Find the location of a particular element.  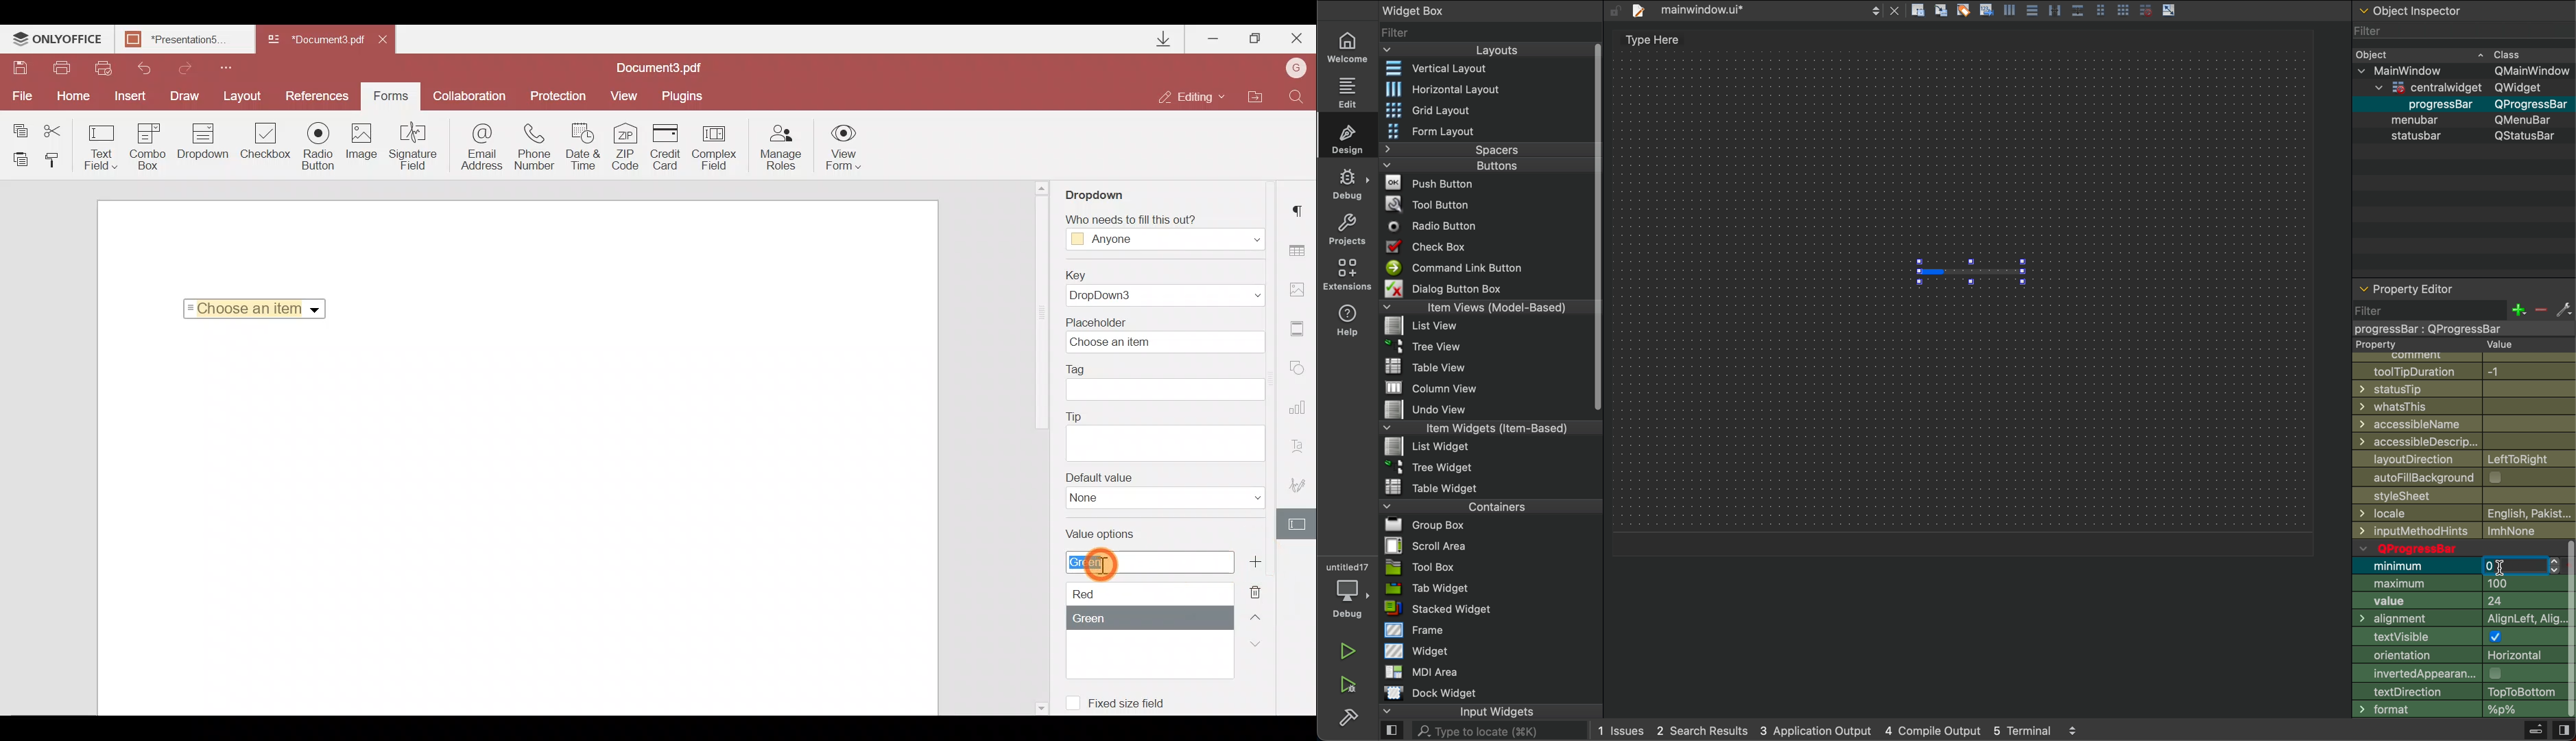

Input method is located at coordinates (2466, 531).